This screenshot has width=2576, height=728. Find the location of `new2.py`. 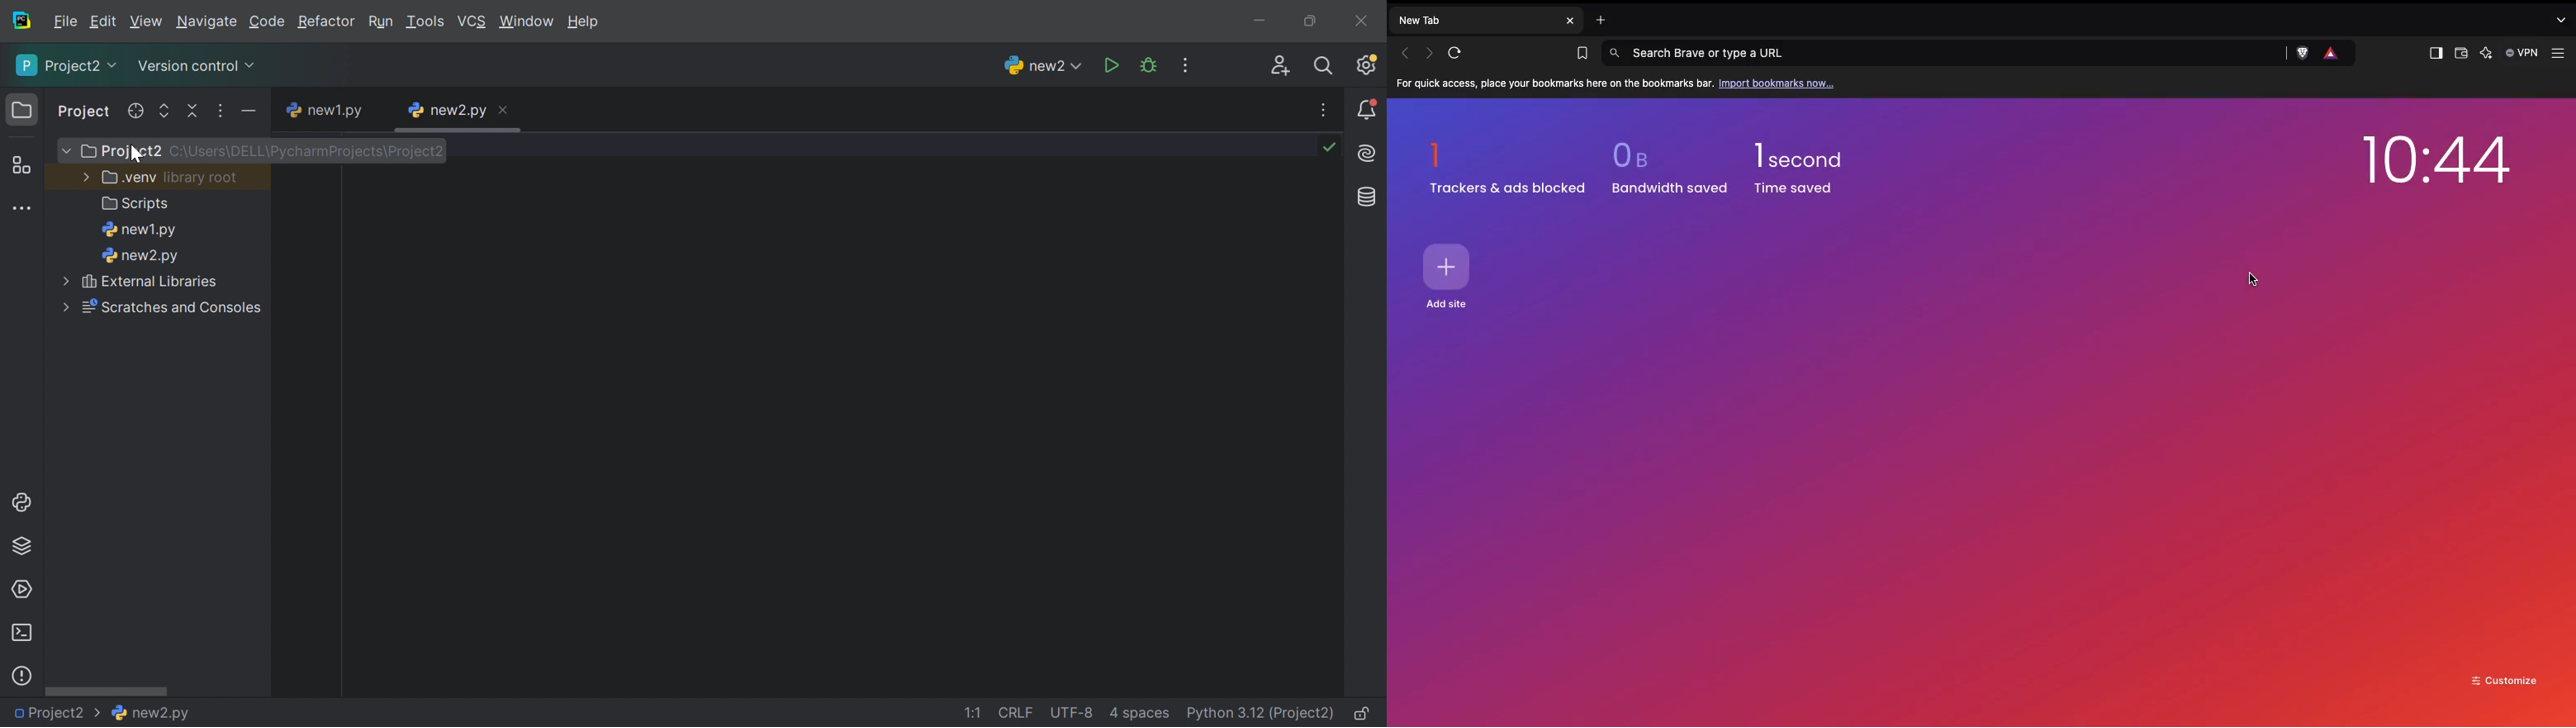

new2.py is located at coordinates (446, 111).